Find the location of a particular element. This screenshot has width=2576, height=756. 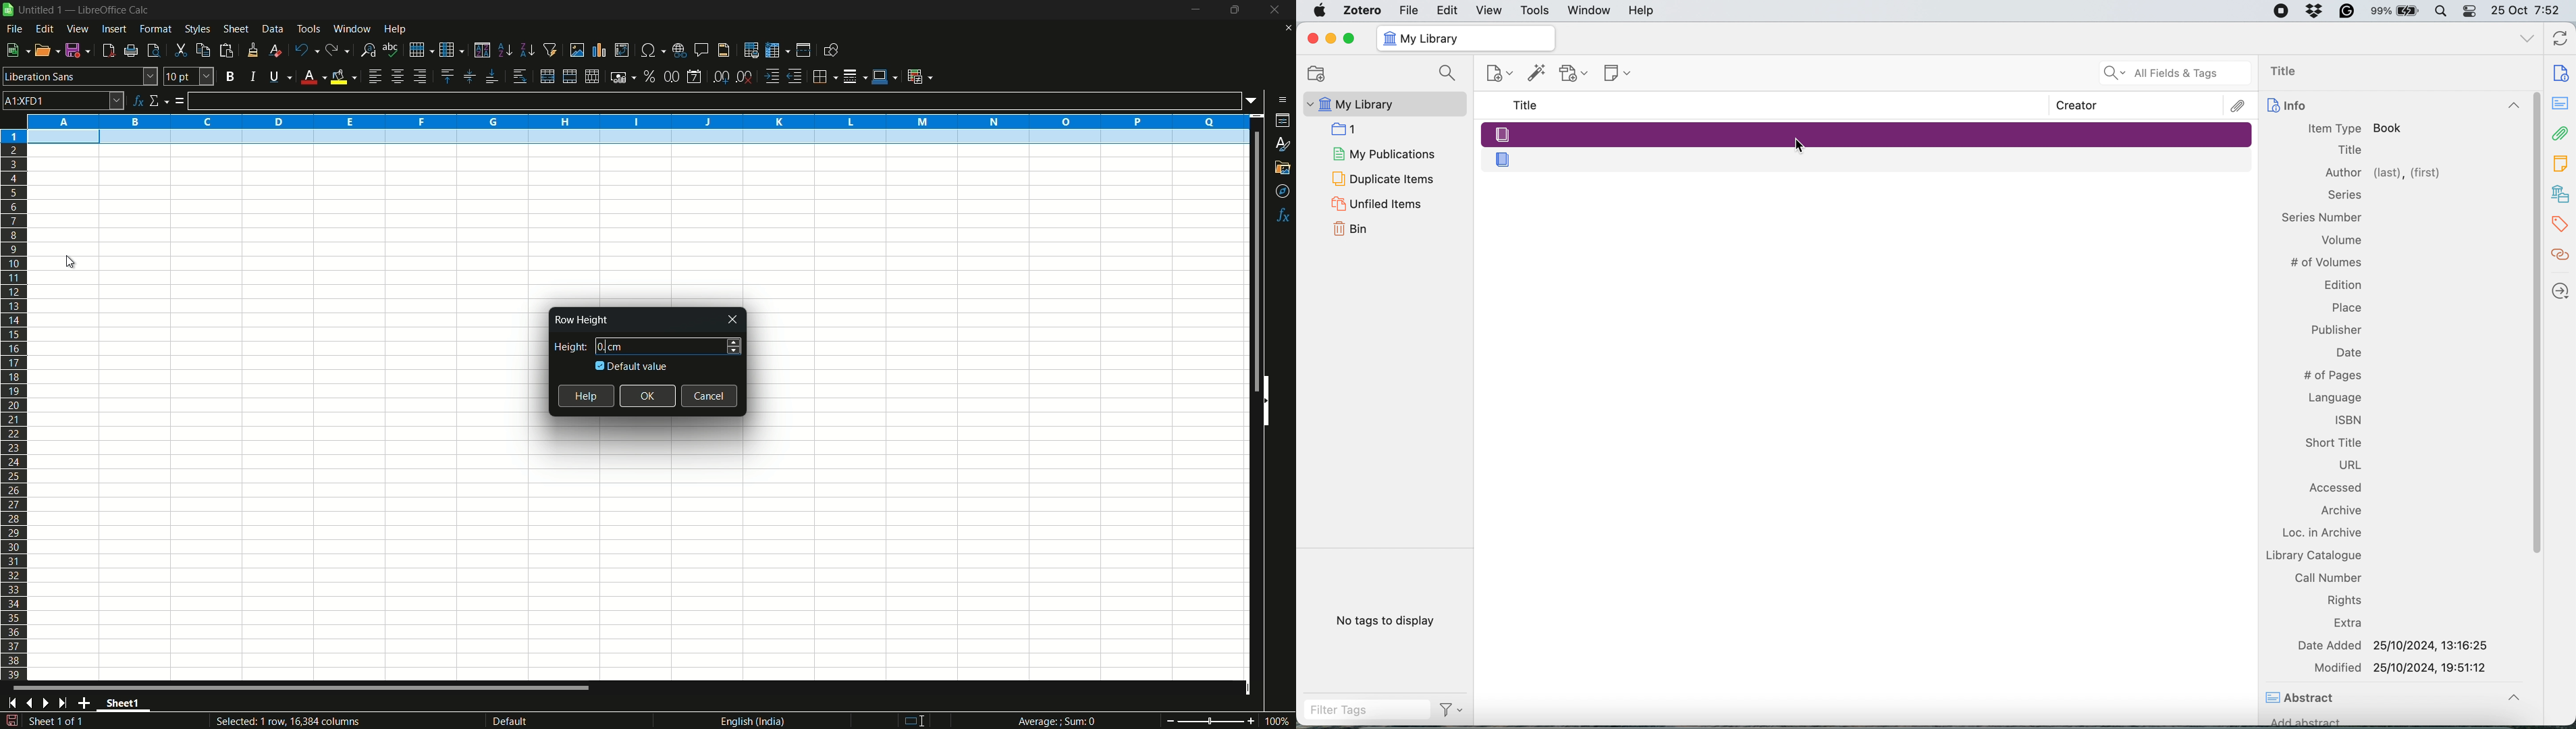

Item Type Book is located at coordinates (2355, 128).